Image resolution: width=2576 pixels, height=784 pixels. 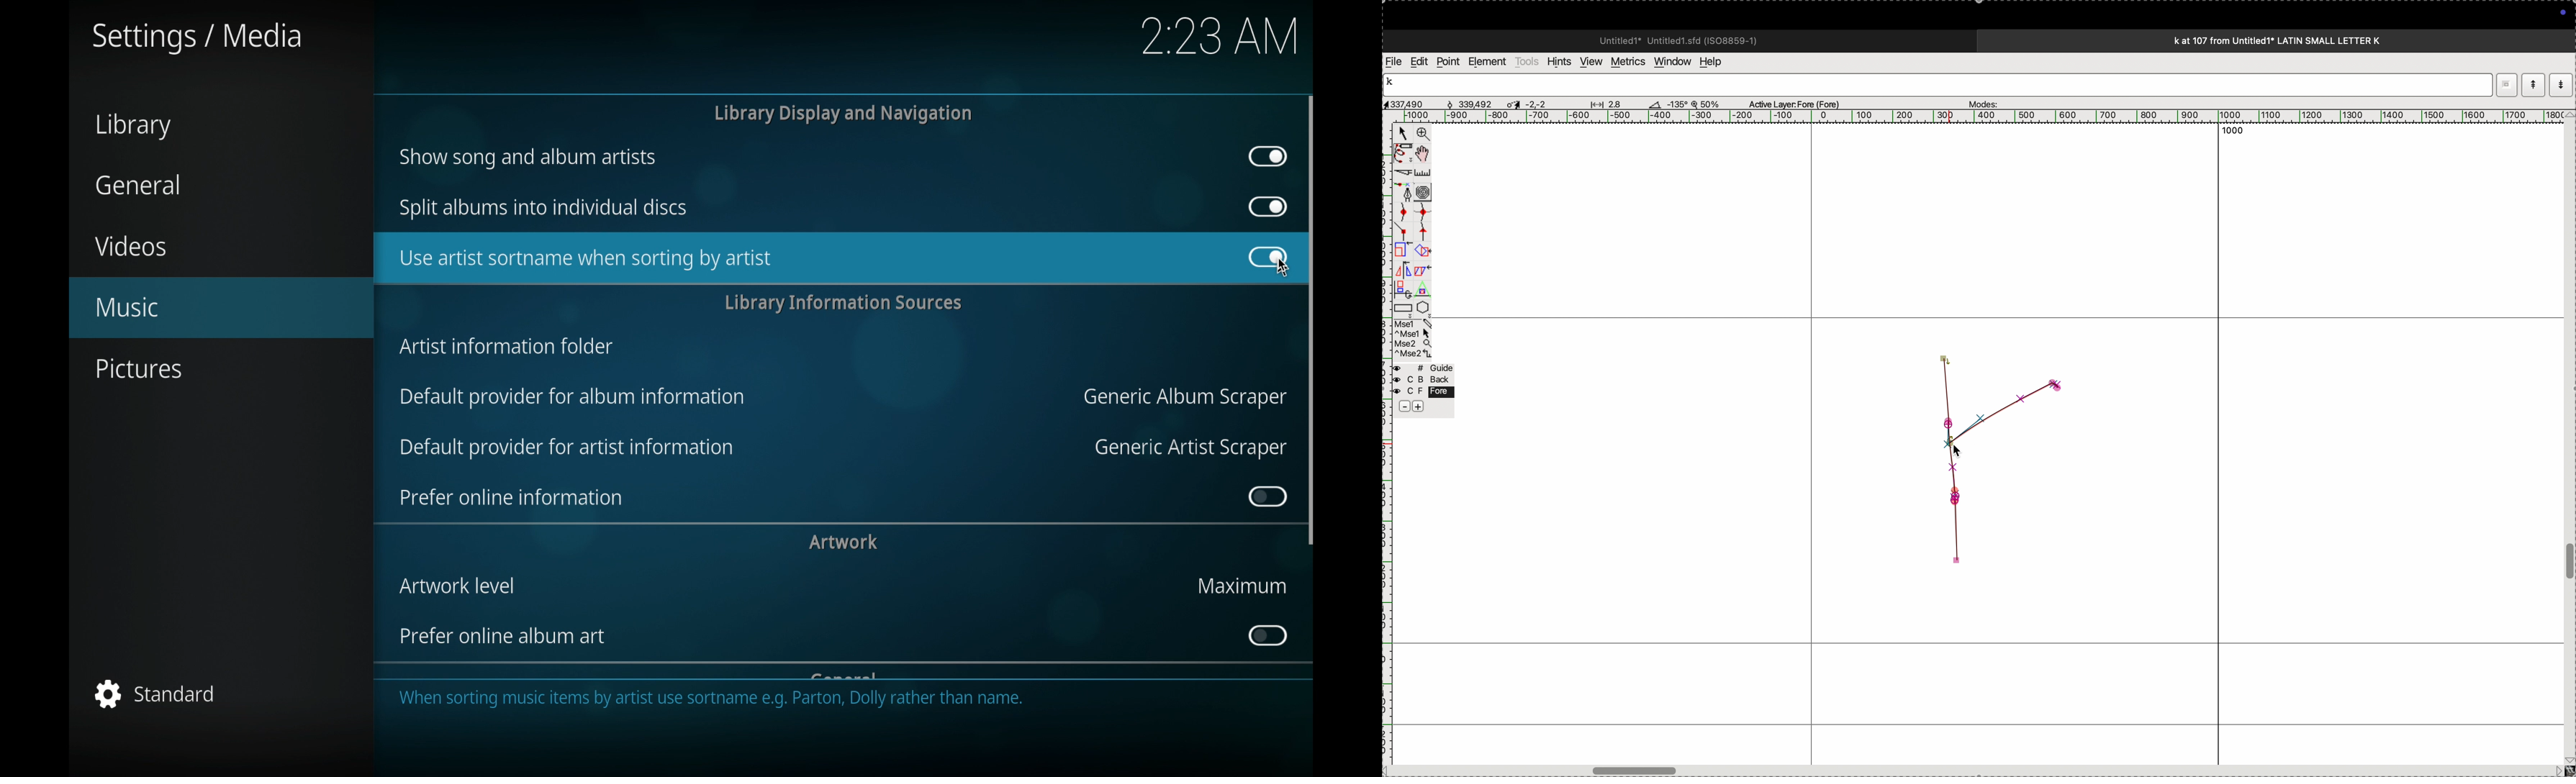 What do you see at coordinates (1488, 61) in the screenshot?
I see `element` at bounding box center [1488, 61].